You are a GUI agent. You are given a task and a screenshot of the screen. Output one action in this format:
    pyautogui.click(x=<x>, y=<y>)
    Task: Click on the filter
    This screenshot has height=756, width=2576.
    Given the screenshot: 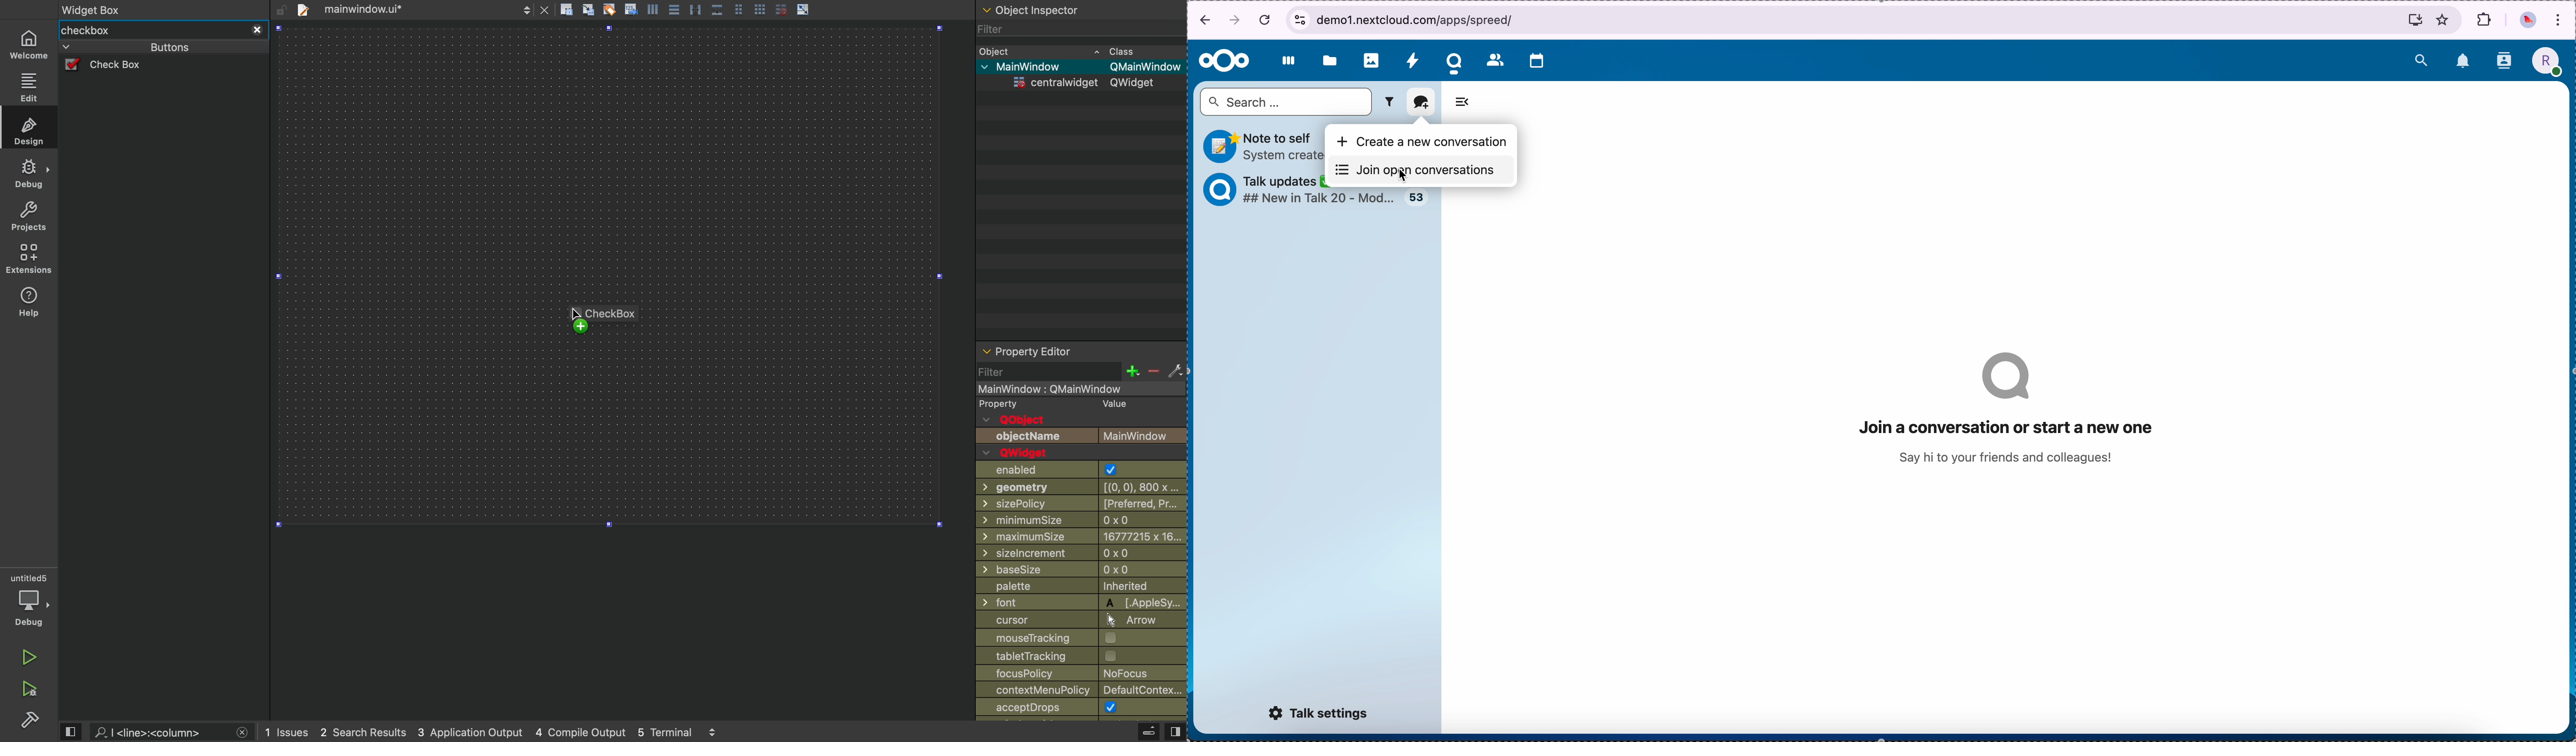 What is the action you would take?
    pyautogui.click(x=1069, y=30)
    